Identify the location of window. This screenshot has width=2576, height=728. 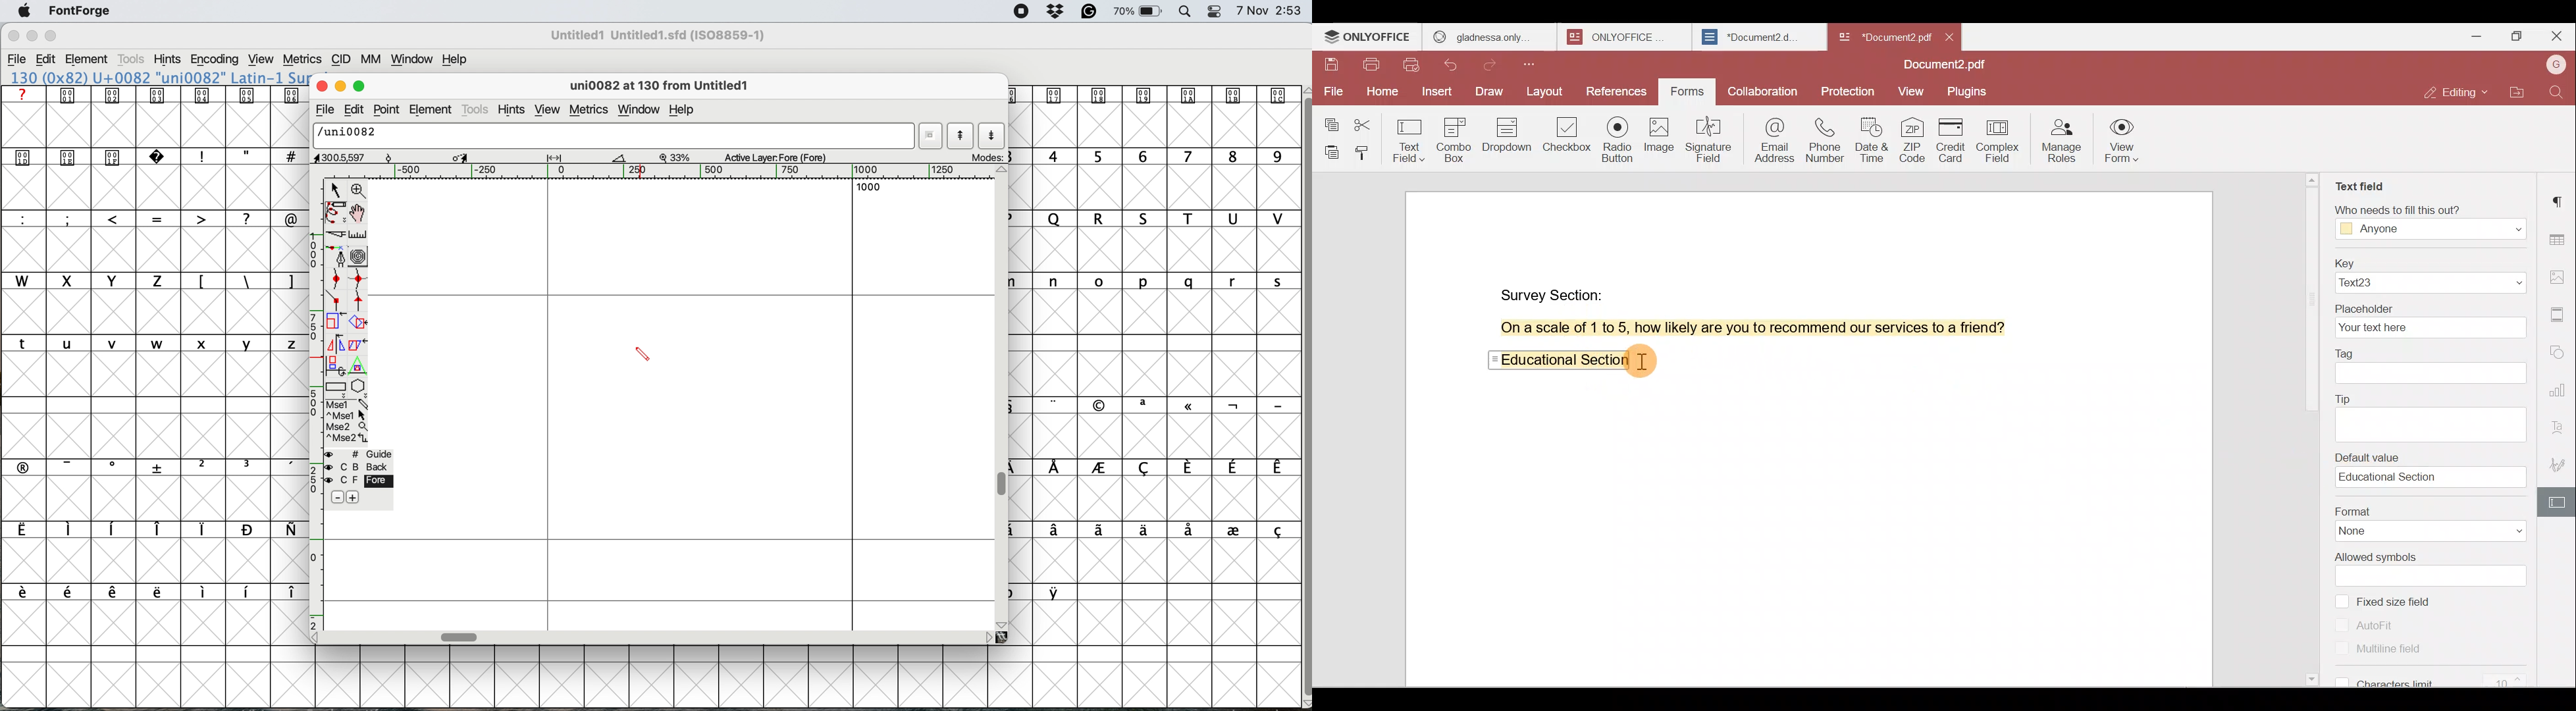
(639, 108).